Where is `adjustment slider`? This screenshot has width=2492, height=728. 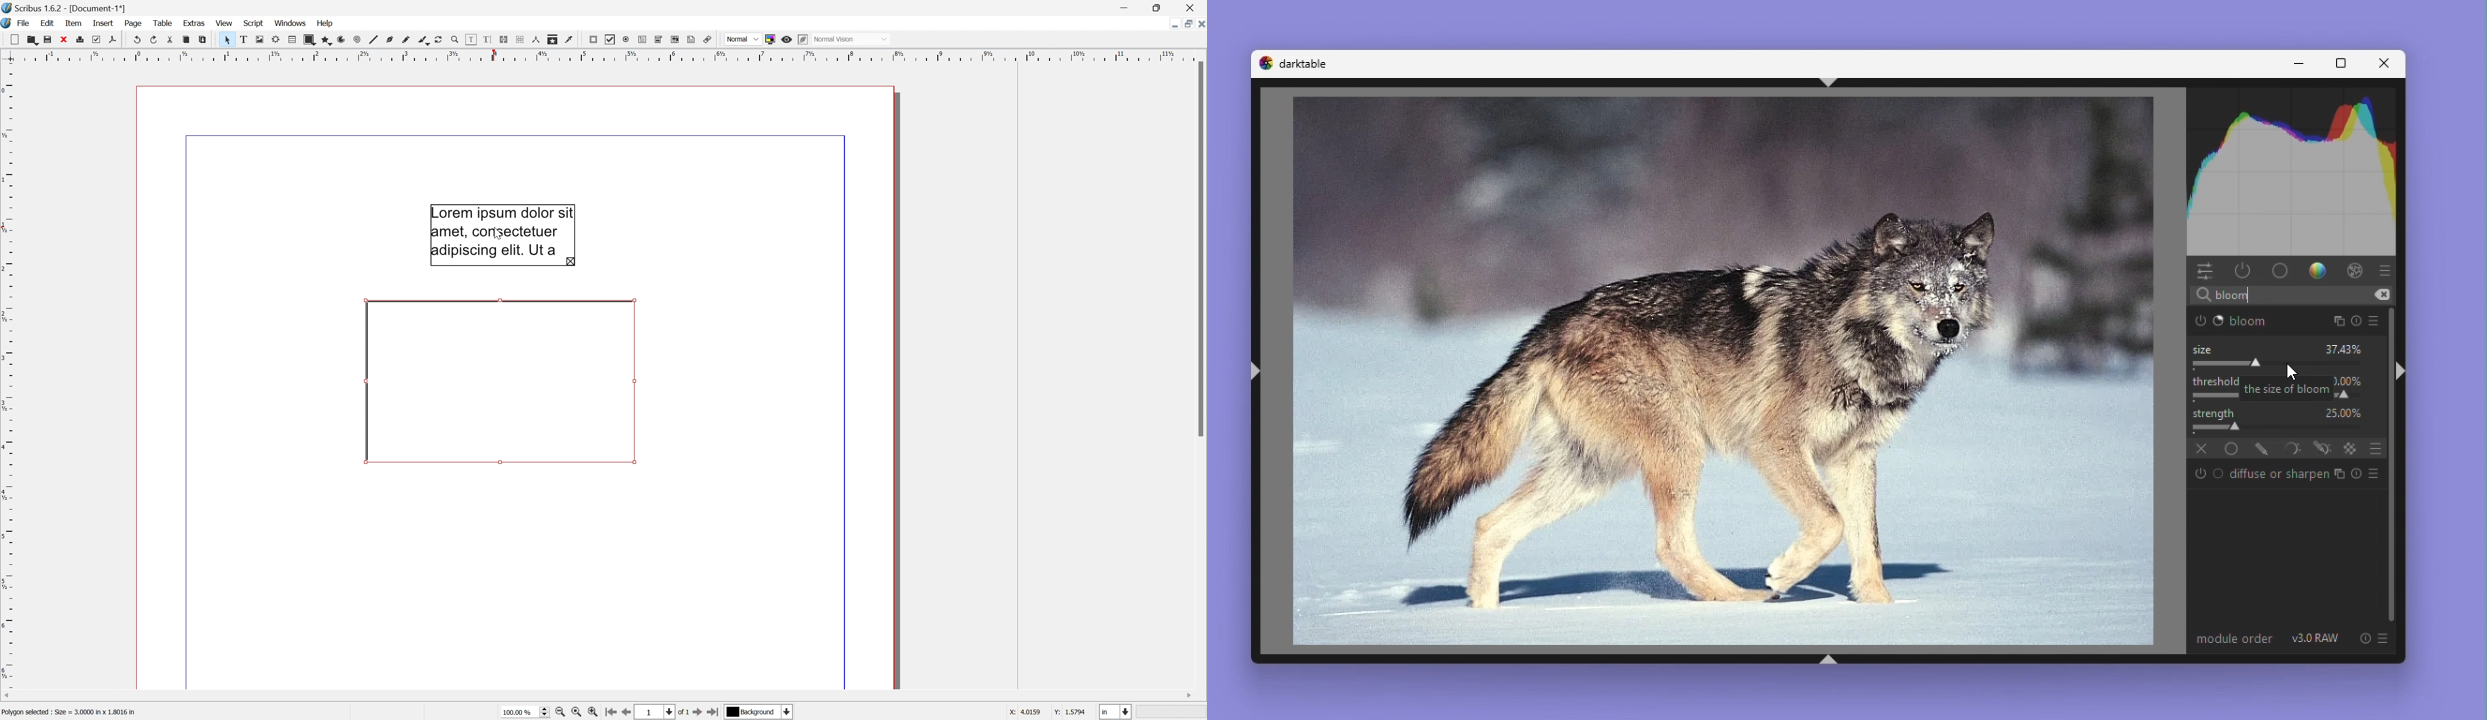
adjustment slider is located at coordinates (2282, 365).